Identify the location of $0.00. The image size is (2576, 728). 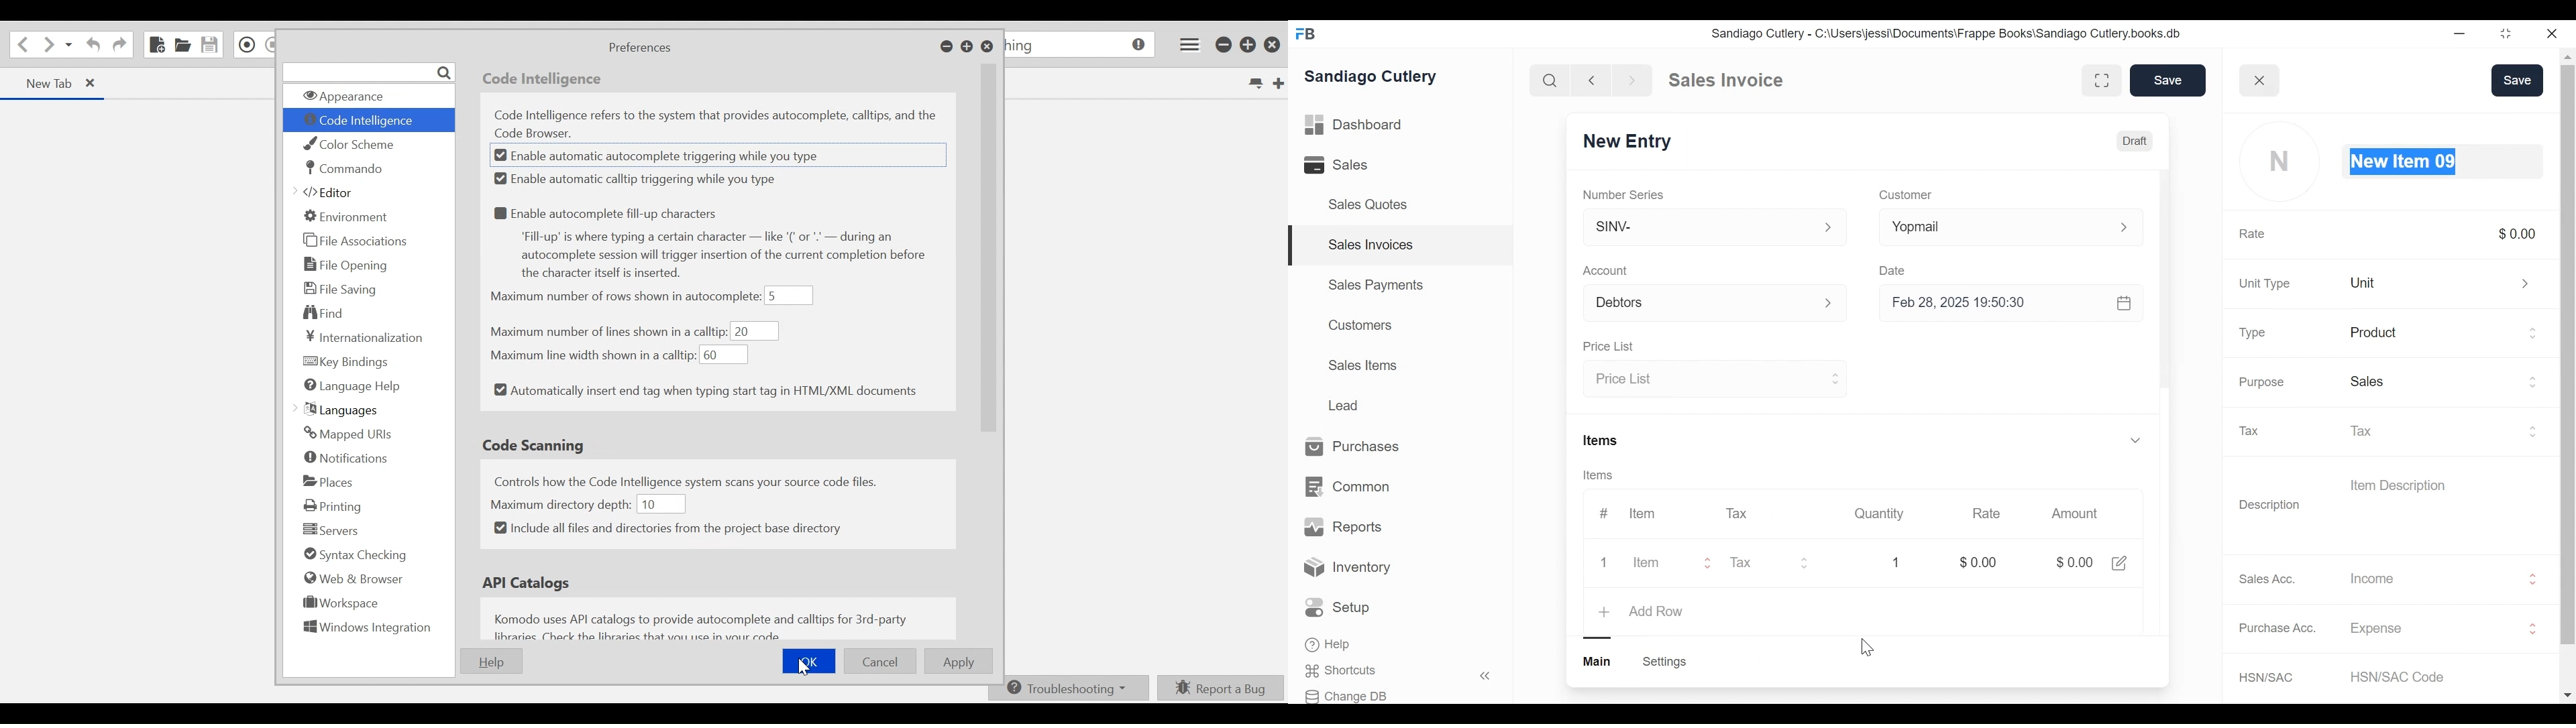
(2517, 233).